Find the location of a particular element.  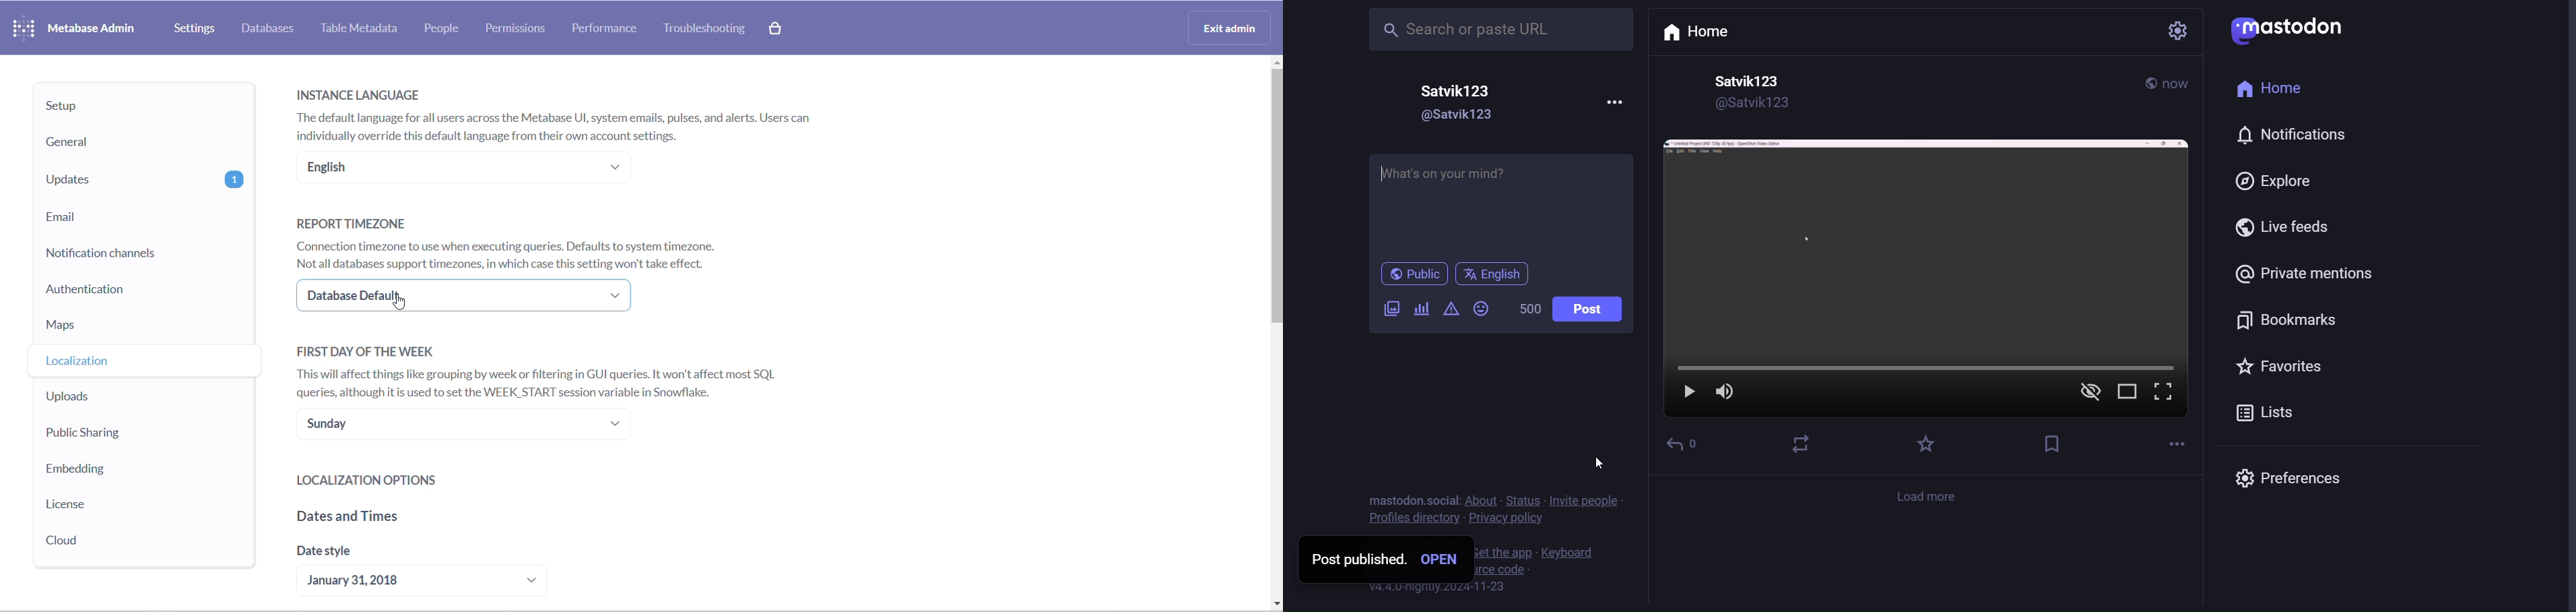

setting is located at coordinates (2175, 31).